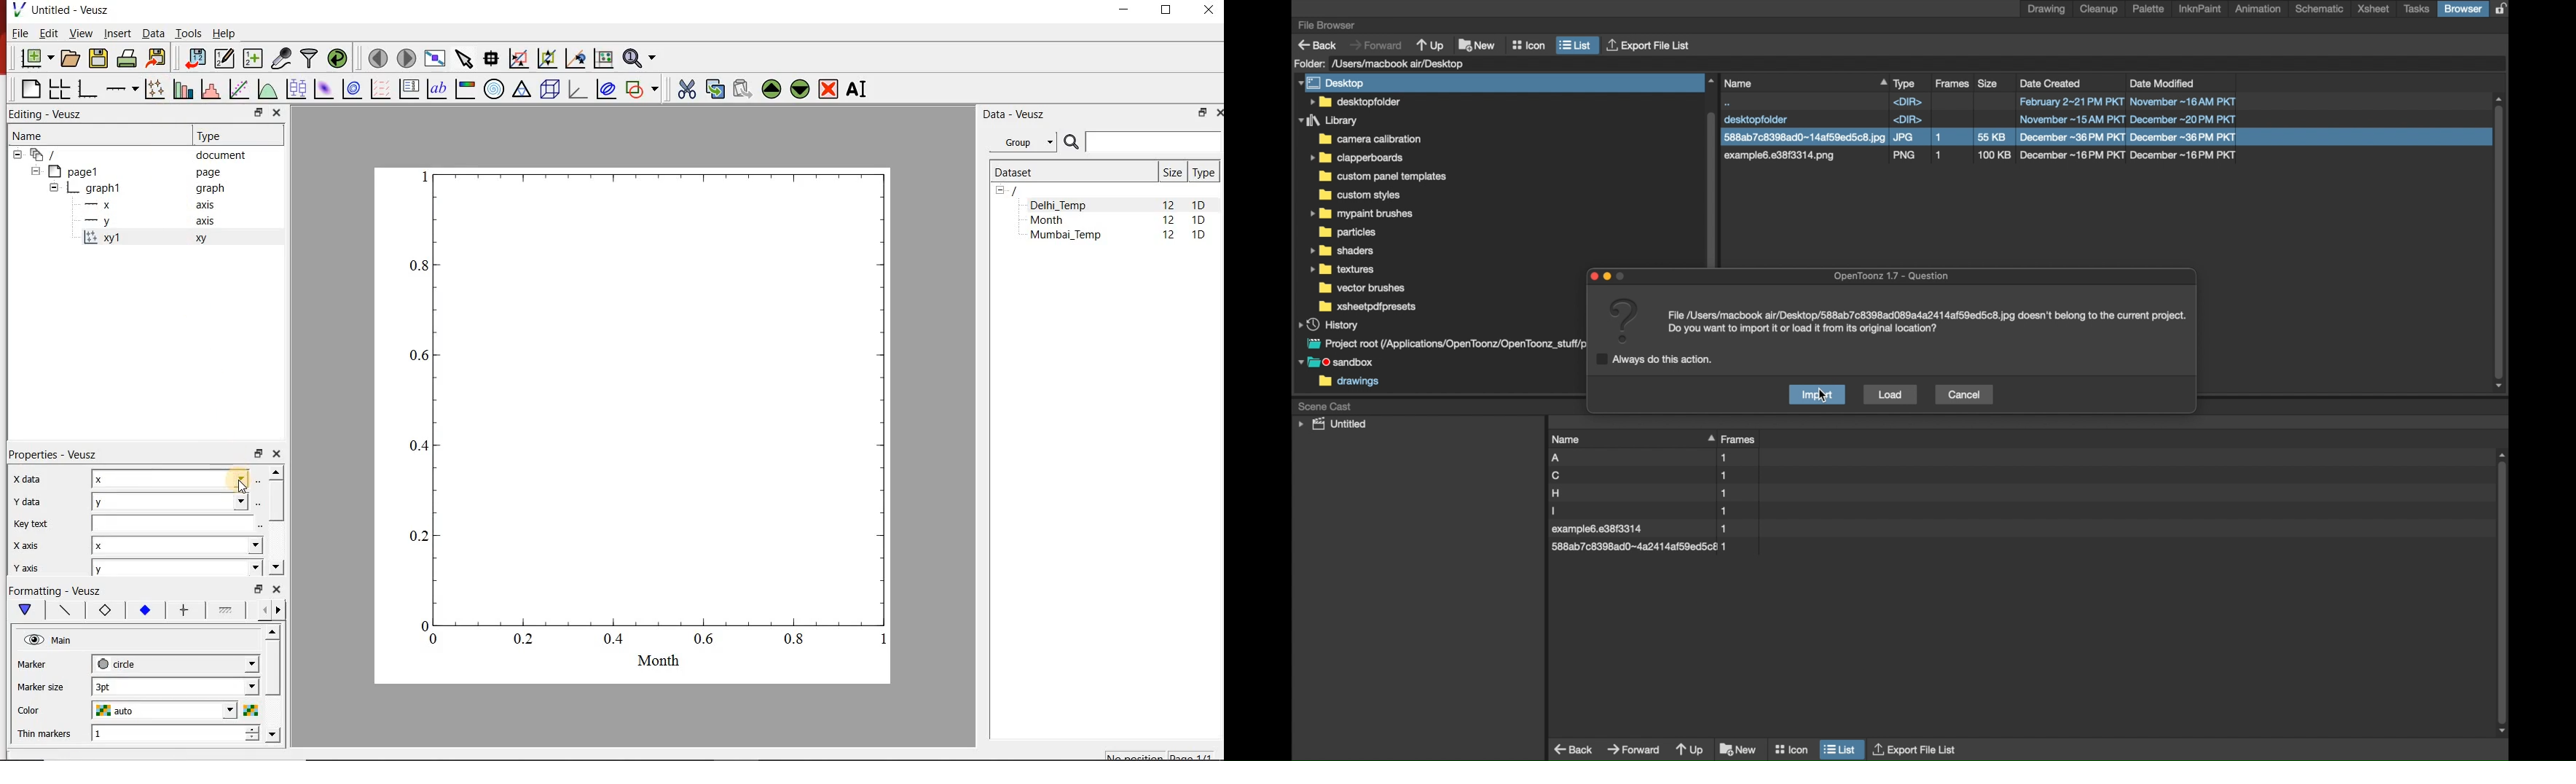 This screenshot has height=784, width=2576. Describe the element at coordinates (176, 664) in the screenshot. I see `circle` at that location.